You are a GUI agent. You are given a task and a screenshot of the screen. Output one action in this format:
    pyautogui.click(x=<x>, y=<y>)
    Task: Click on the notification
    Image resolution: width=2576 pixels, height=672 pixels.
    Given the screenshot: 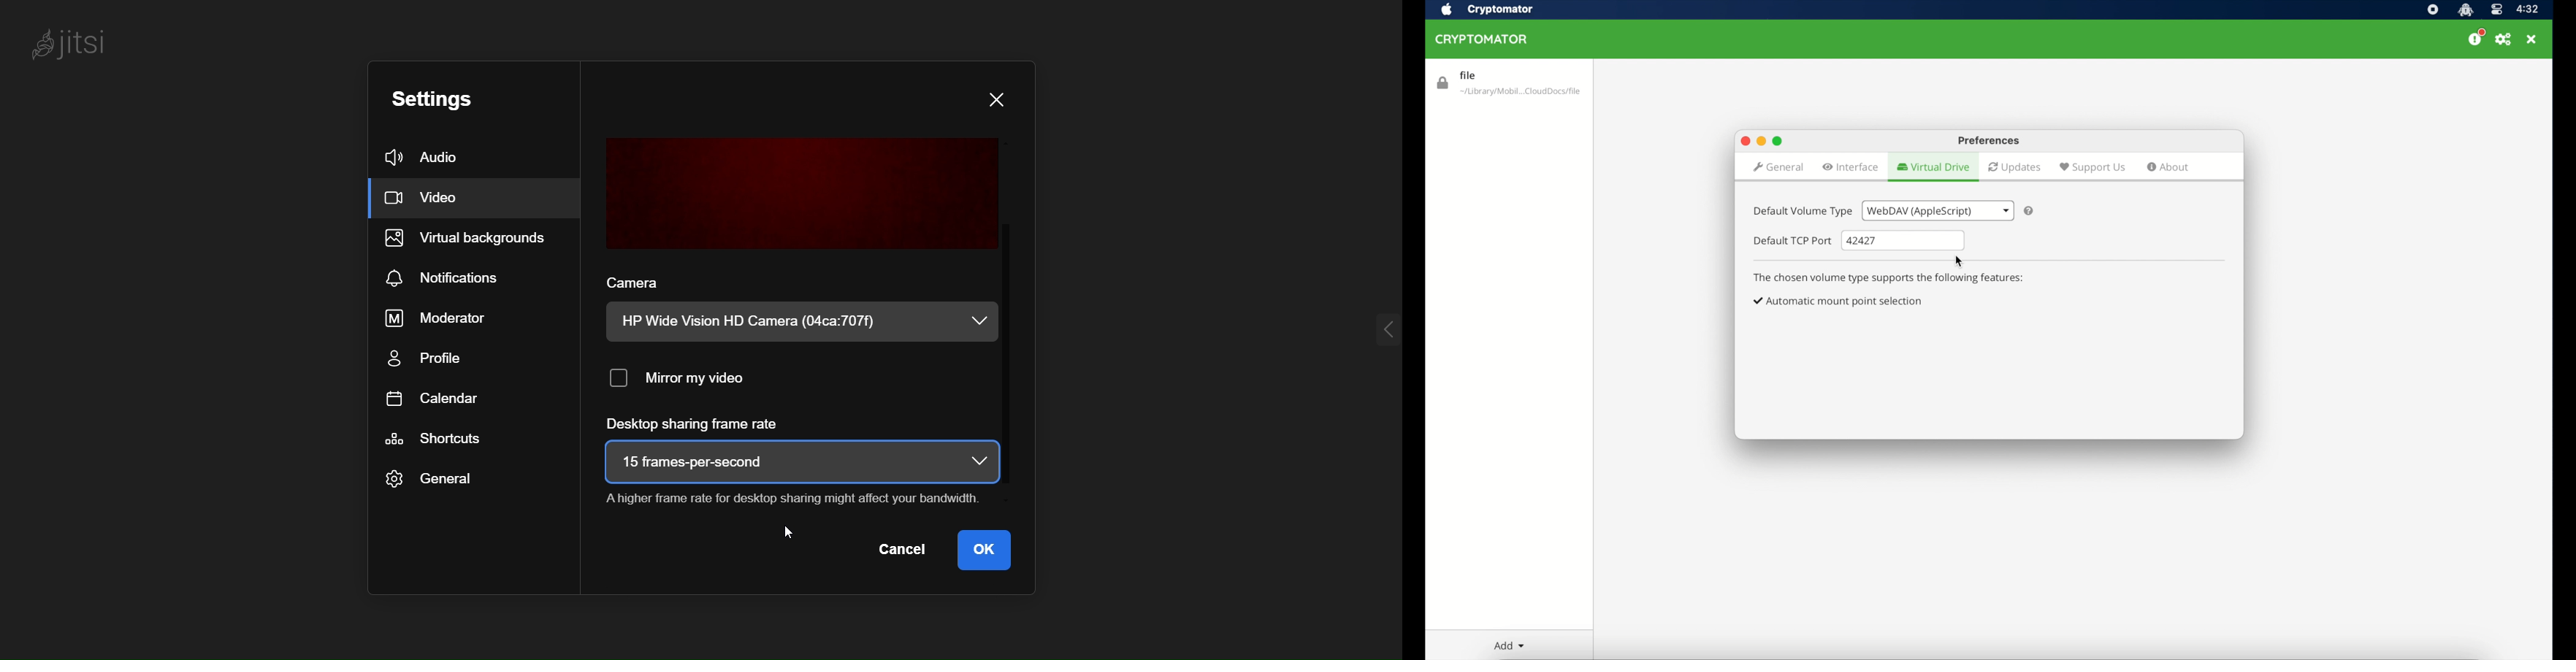 What is the action you would take?
    pyautogui.click(x=451, y=276)
    